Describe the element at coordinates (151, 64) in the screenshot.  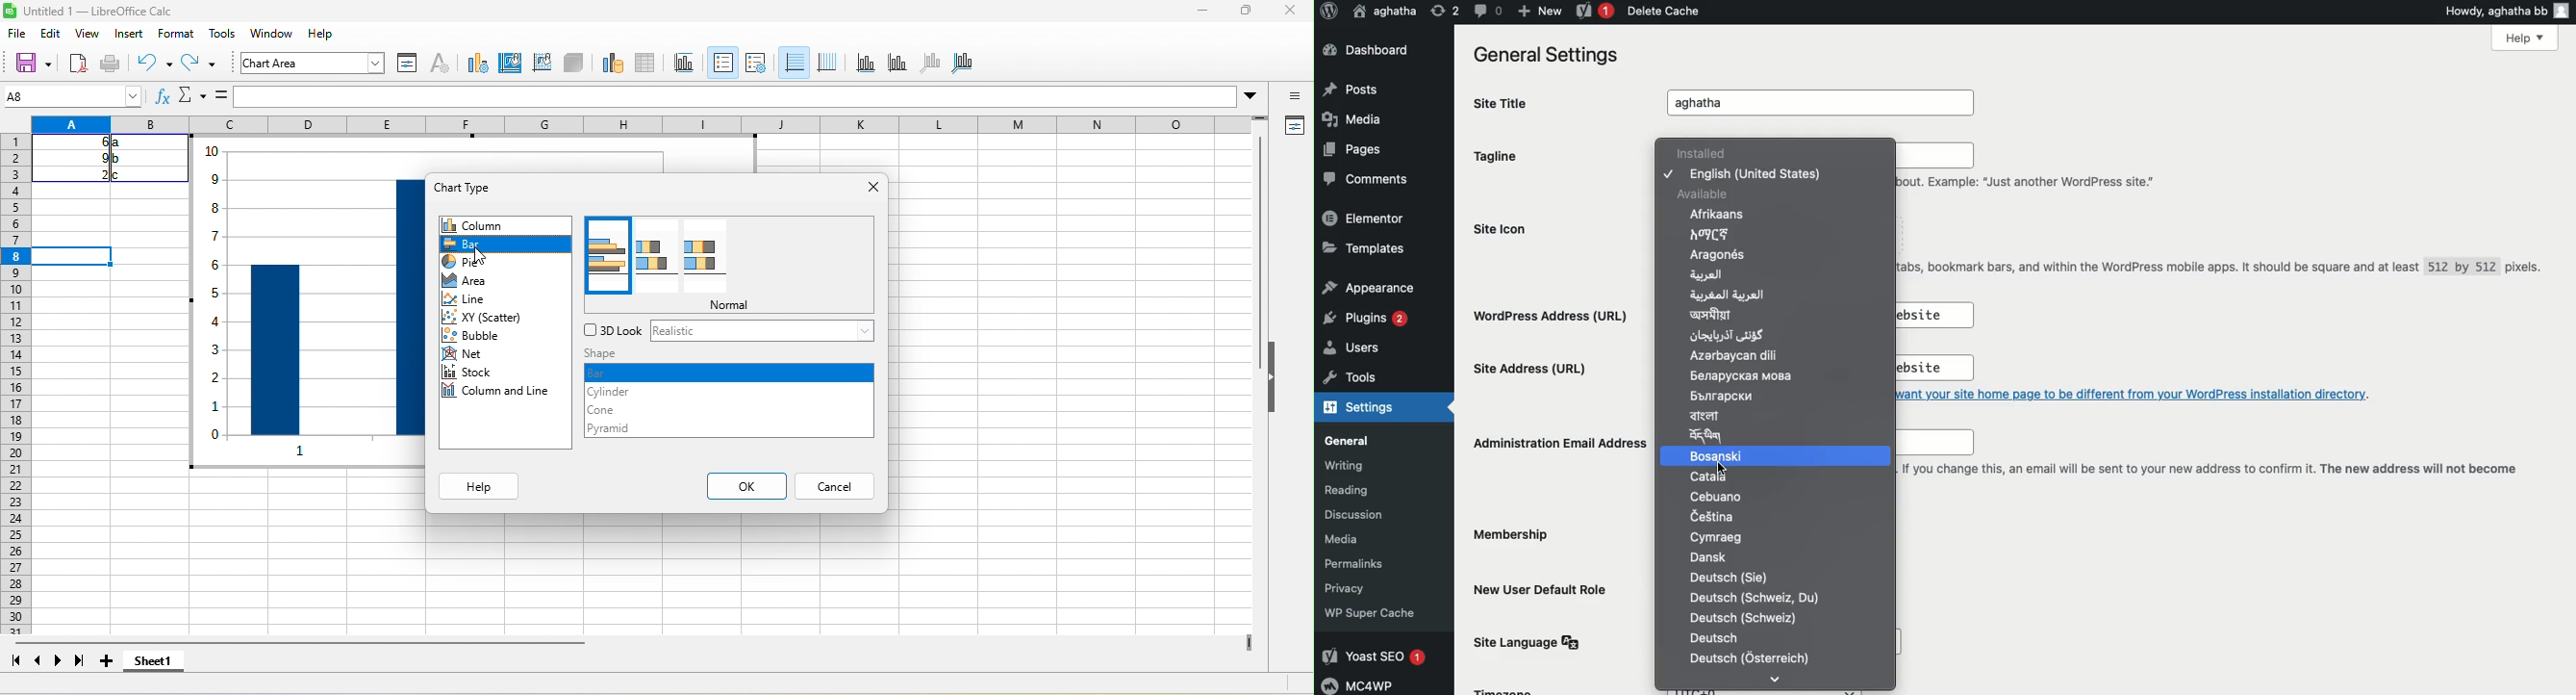
I see `undo` at that location.